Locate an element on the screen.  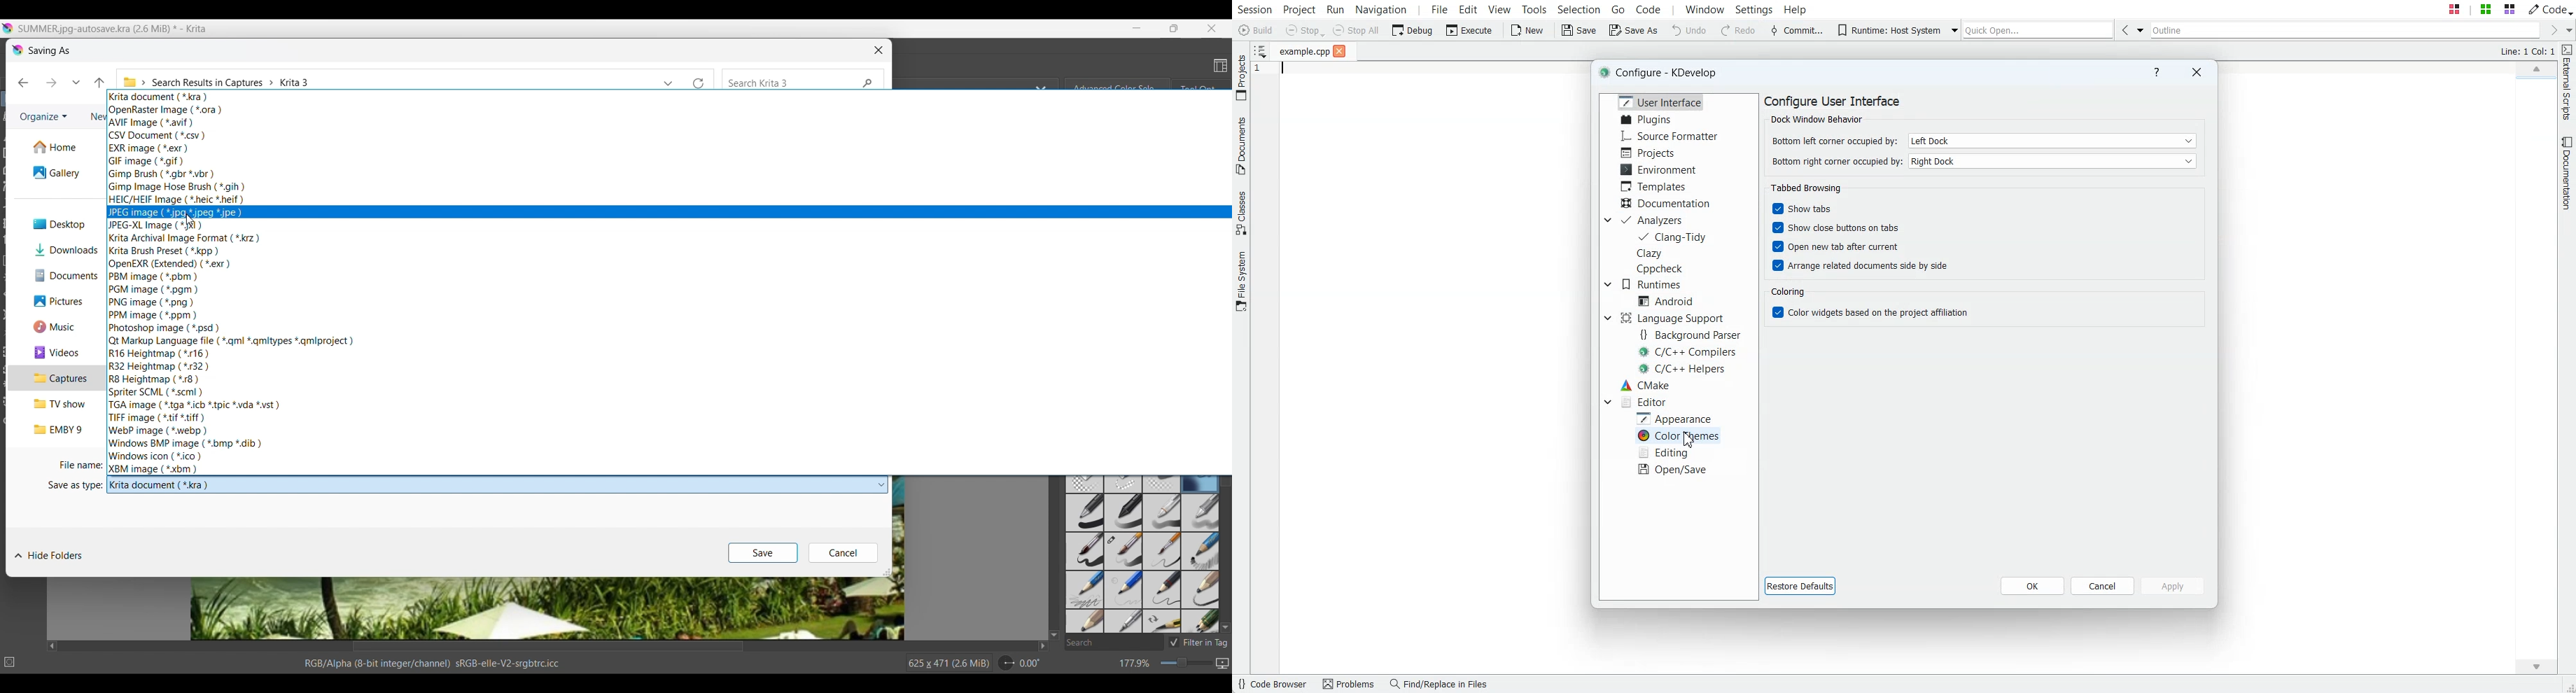
Clang-Tidy is located at coordinates (1673, 237).